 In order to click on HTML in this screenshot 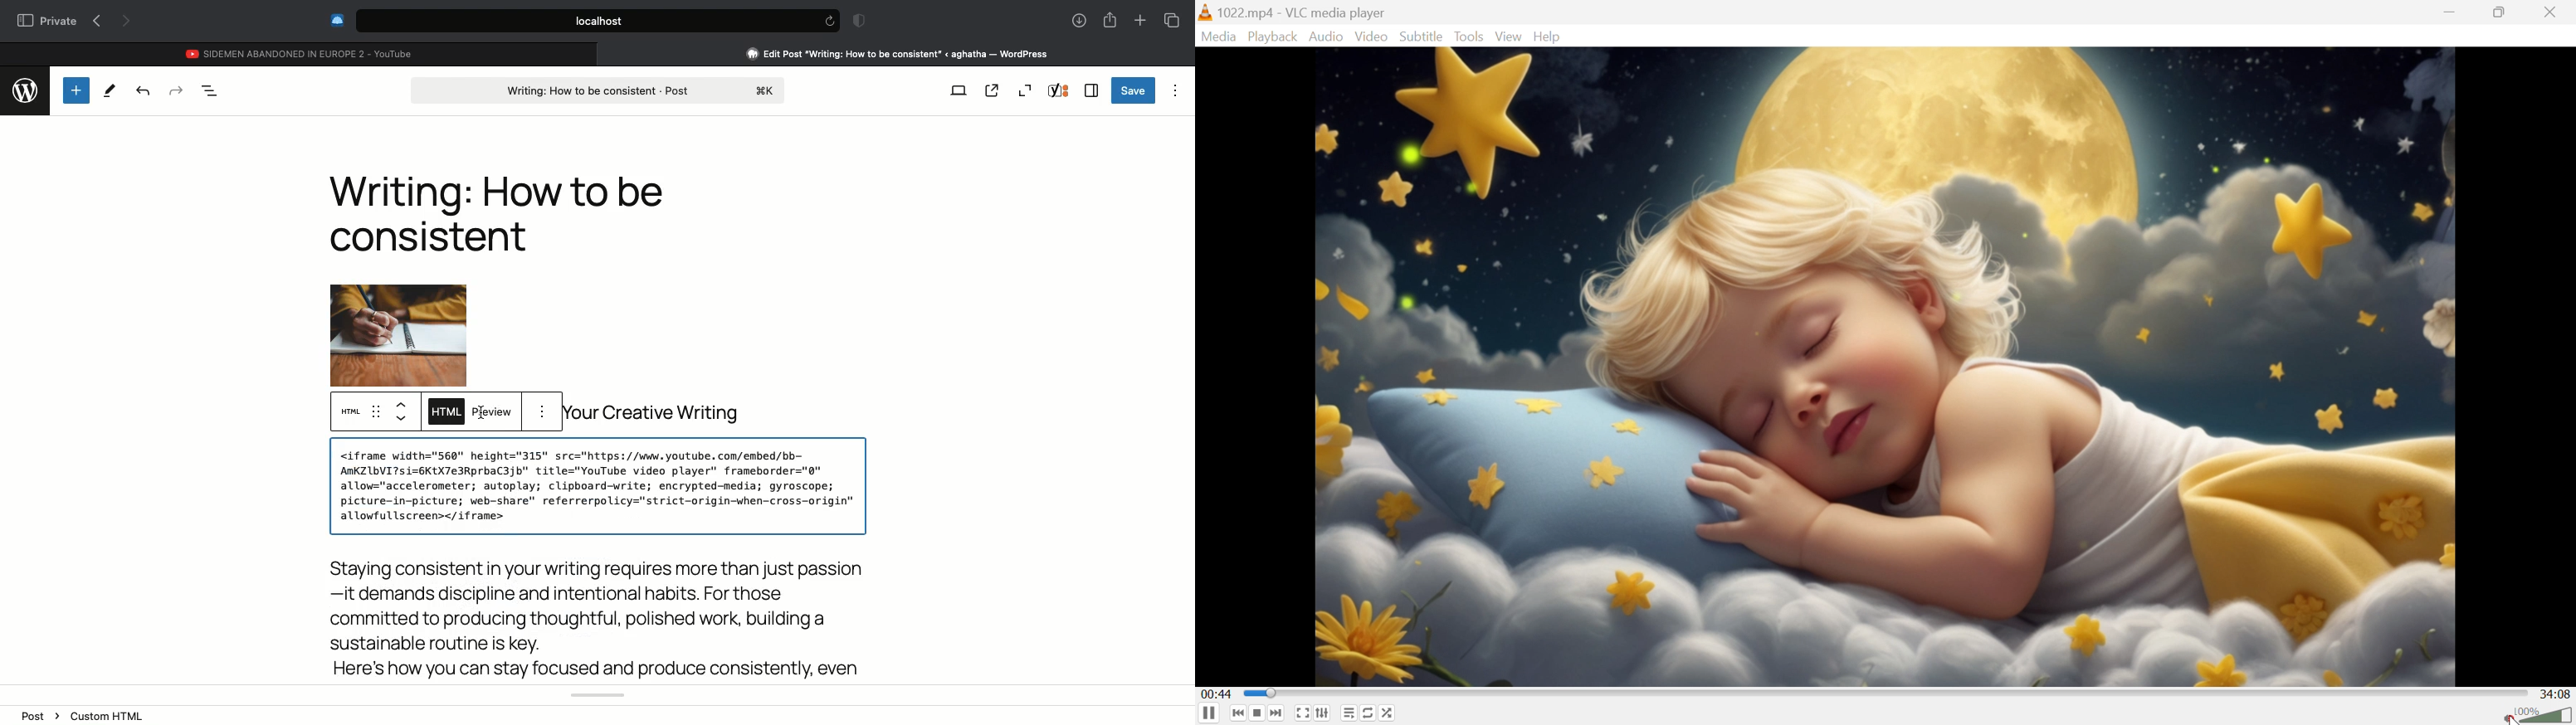, I will do `click(444, 413)`.